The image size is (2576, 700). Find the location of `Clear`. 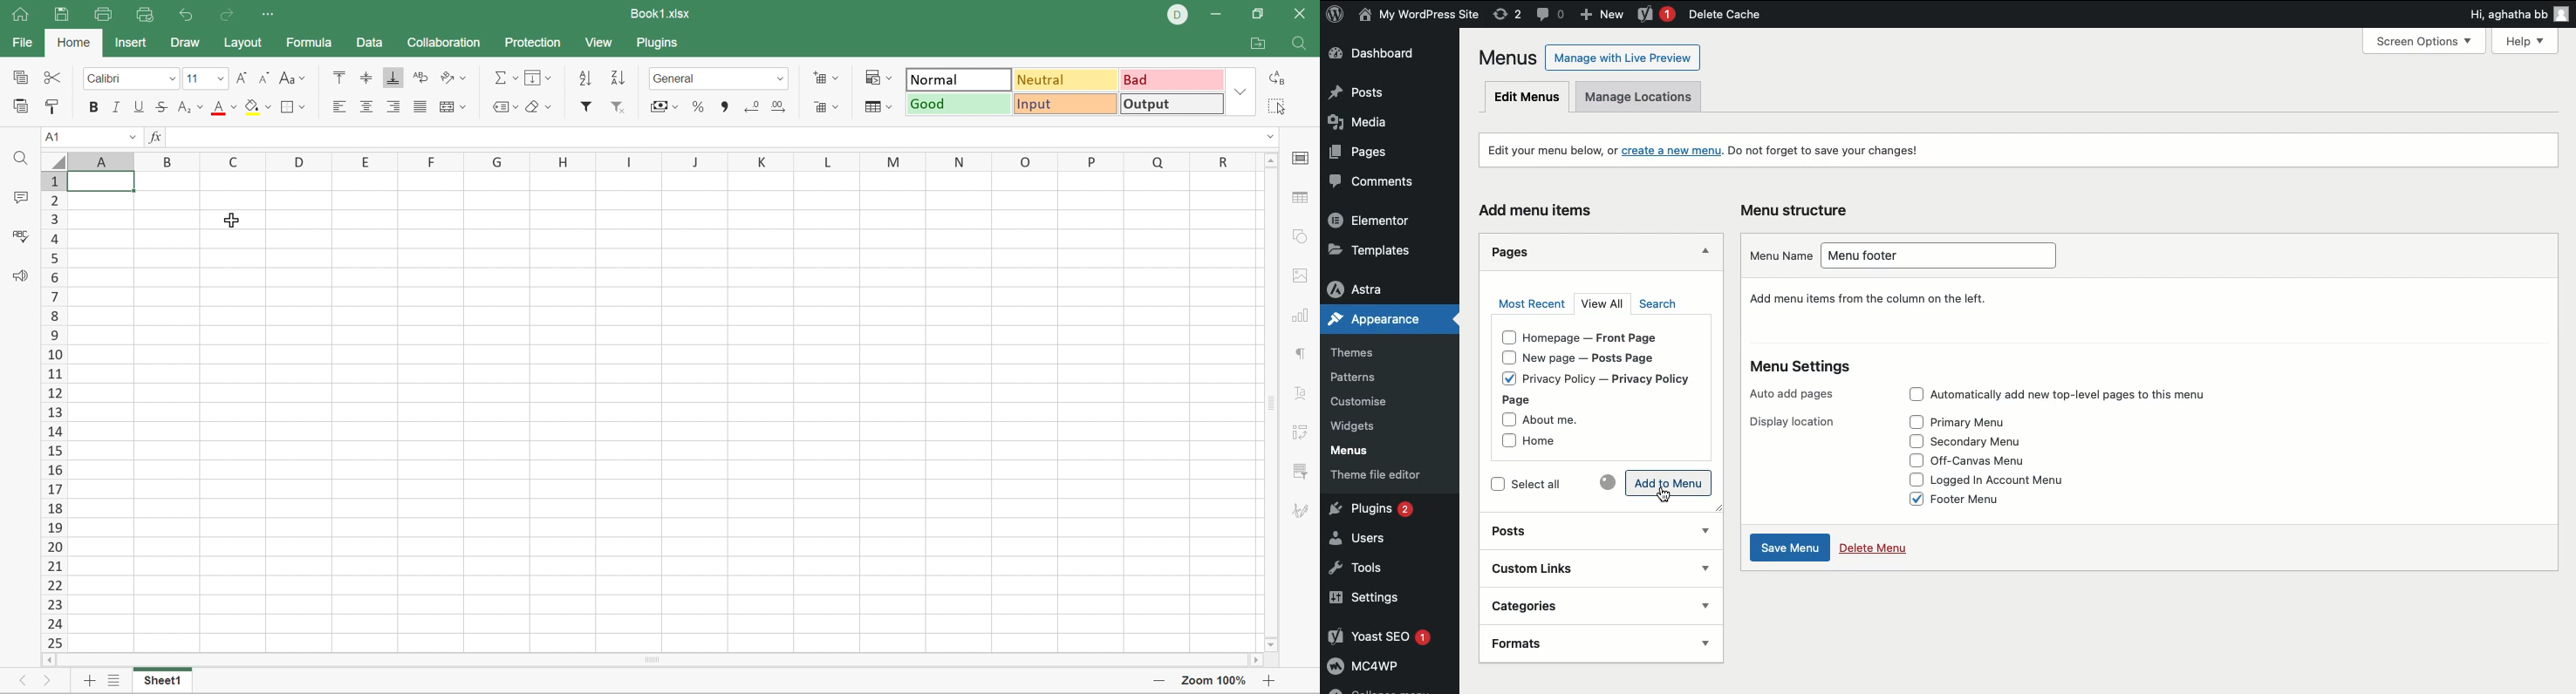

Clear is located at coordinates (537, 107).